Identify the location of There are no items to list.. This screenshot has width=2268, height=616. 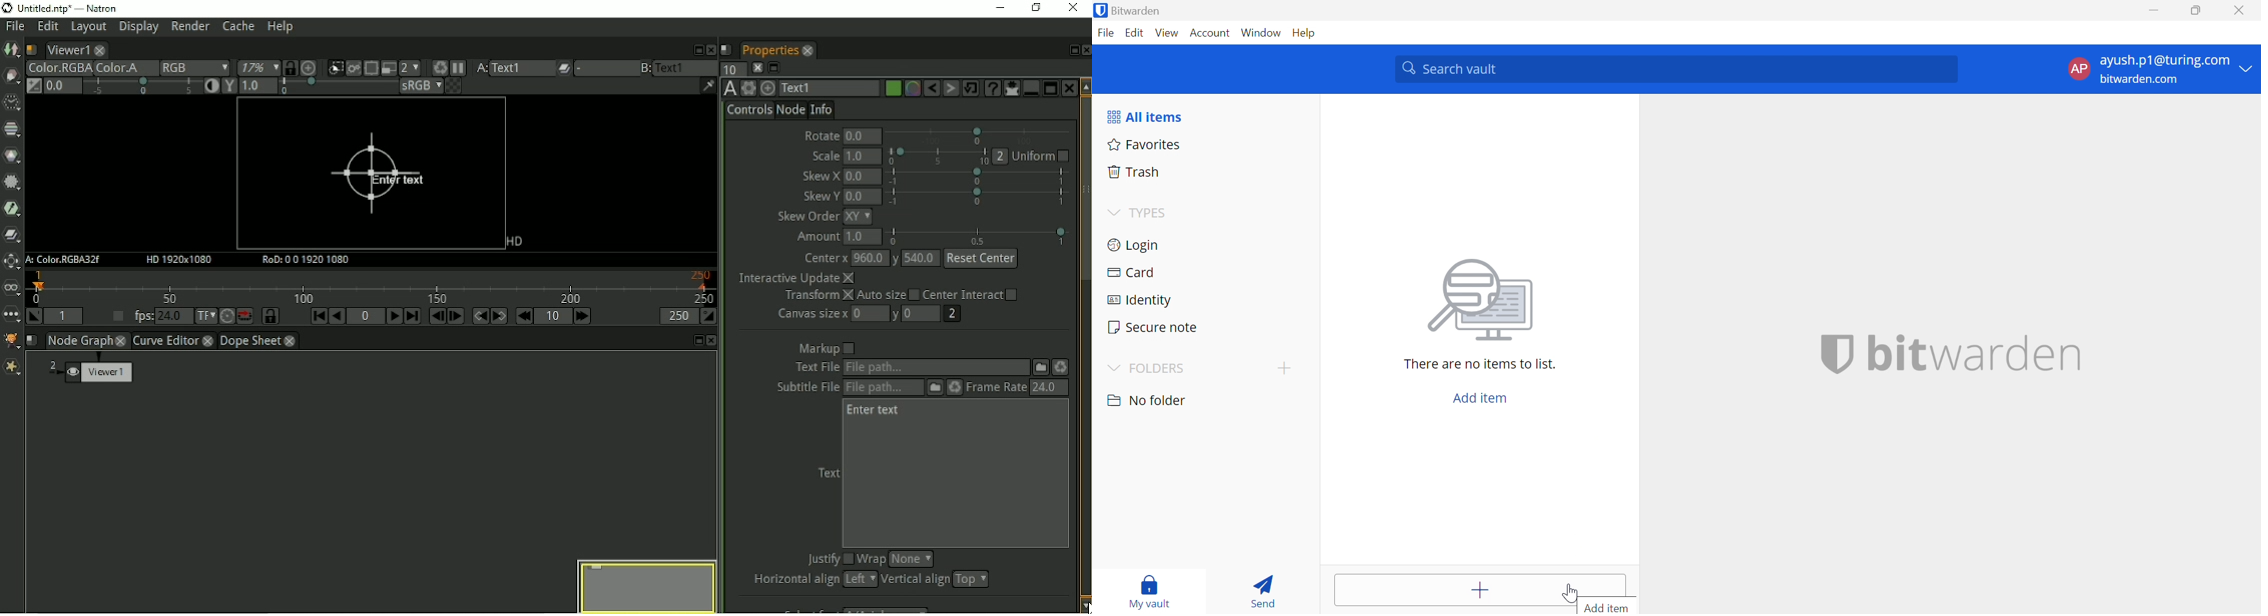
(1481, 363).